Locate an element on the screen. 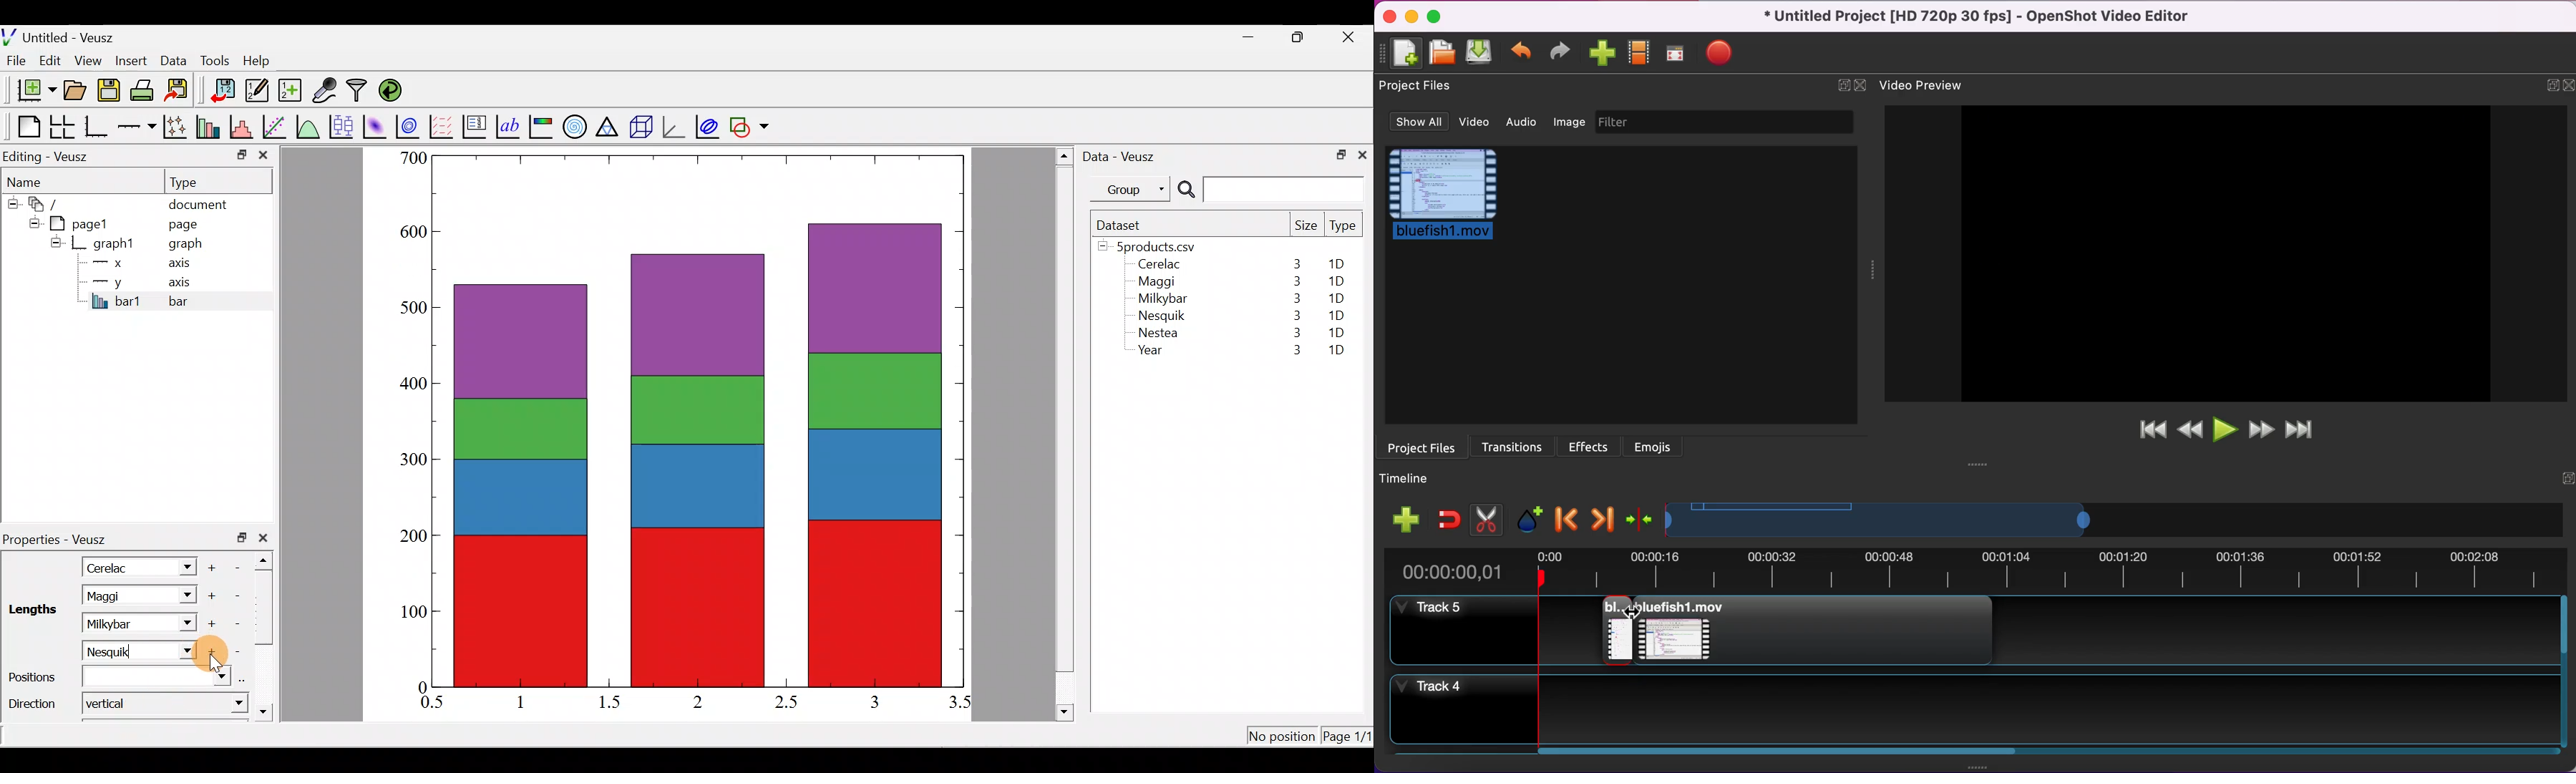 This screenshot has height=784, width=2576. minimize is located at coordinates (1255, 36).